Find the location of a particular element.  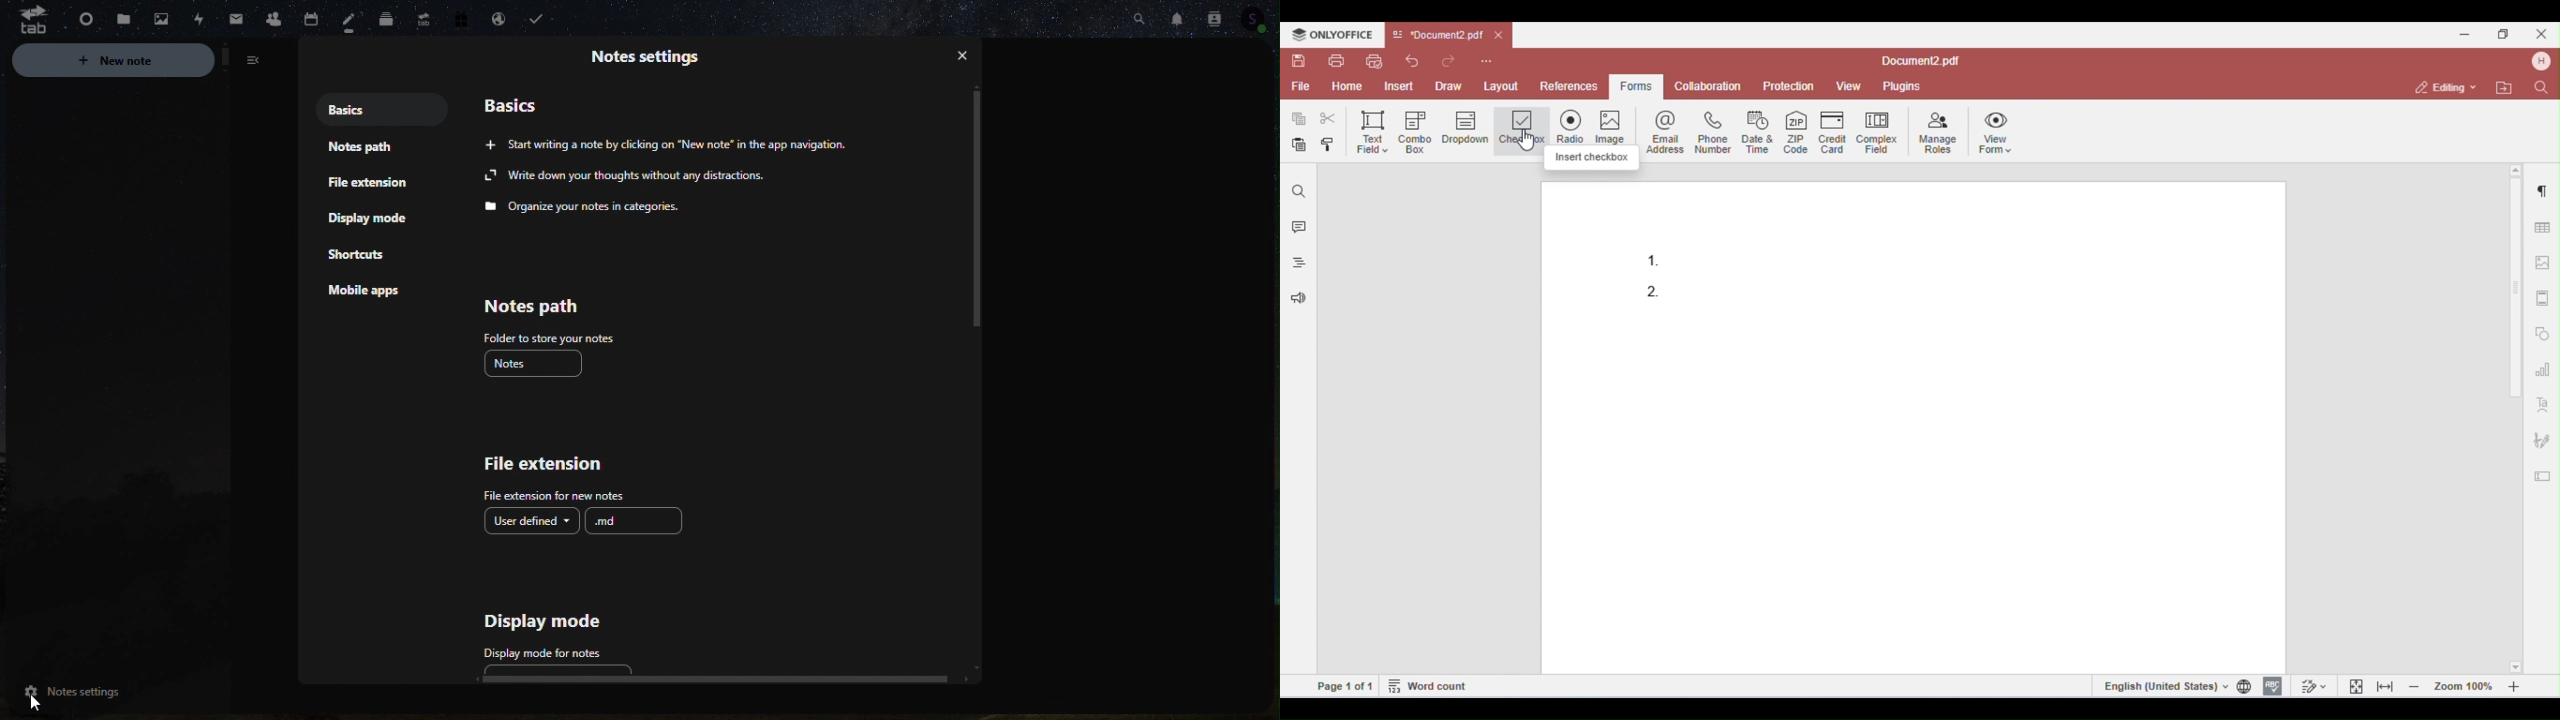

file extensions for notes is located at coordinates (555, 497).